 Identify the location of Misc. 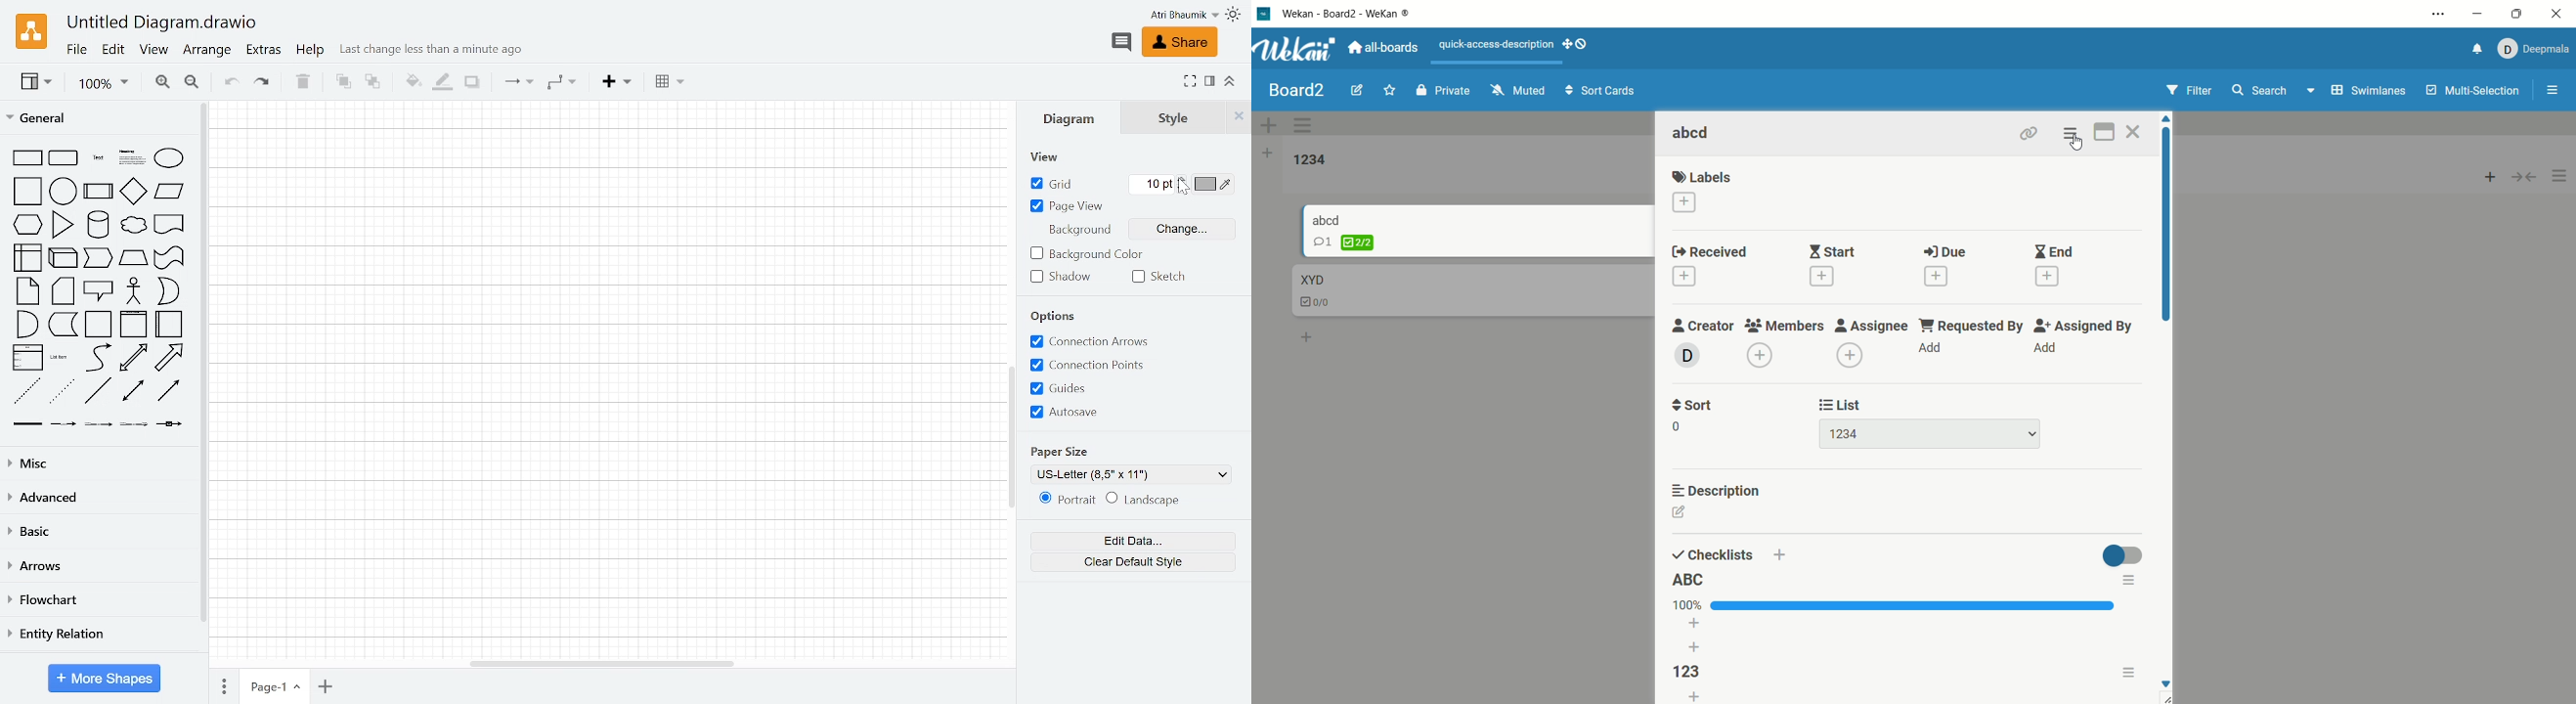
(100, 462).